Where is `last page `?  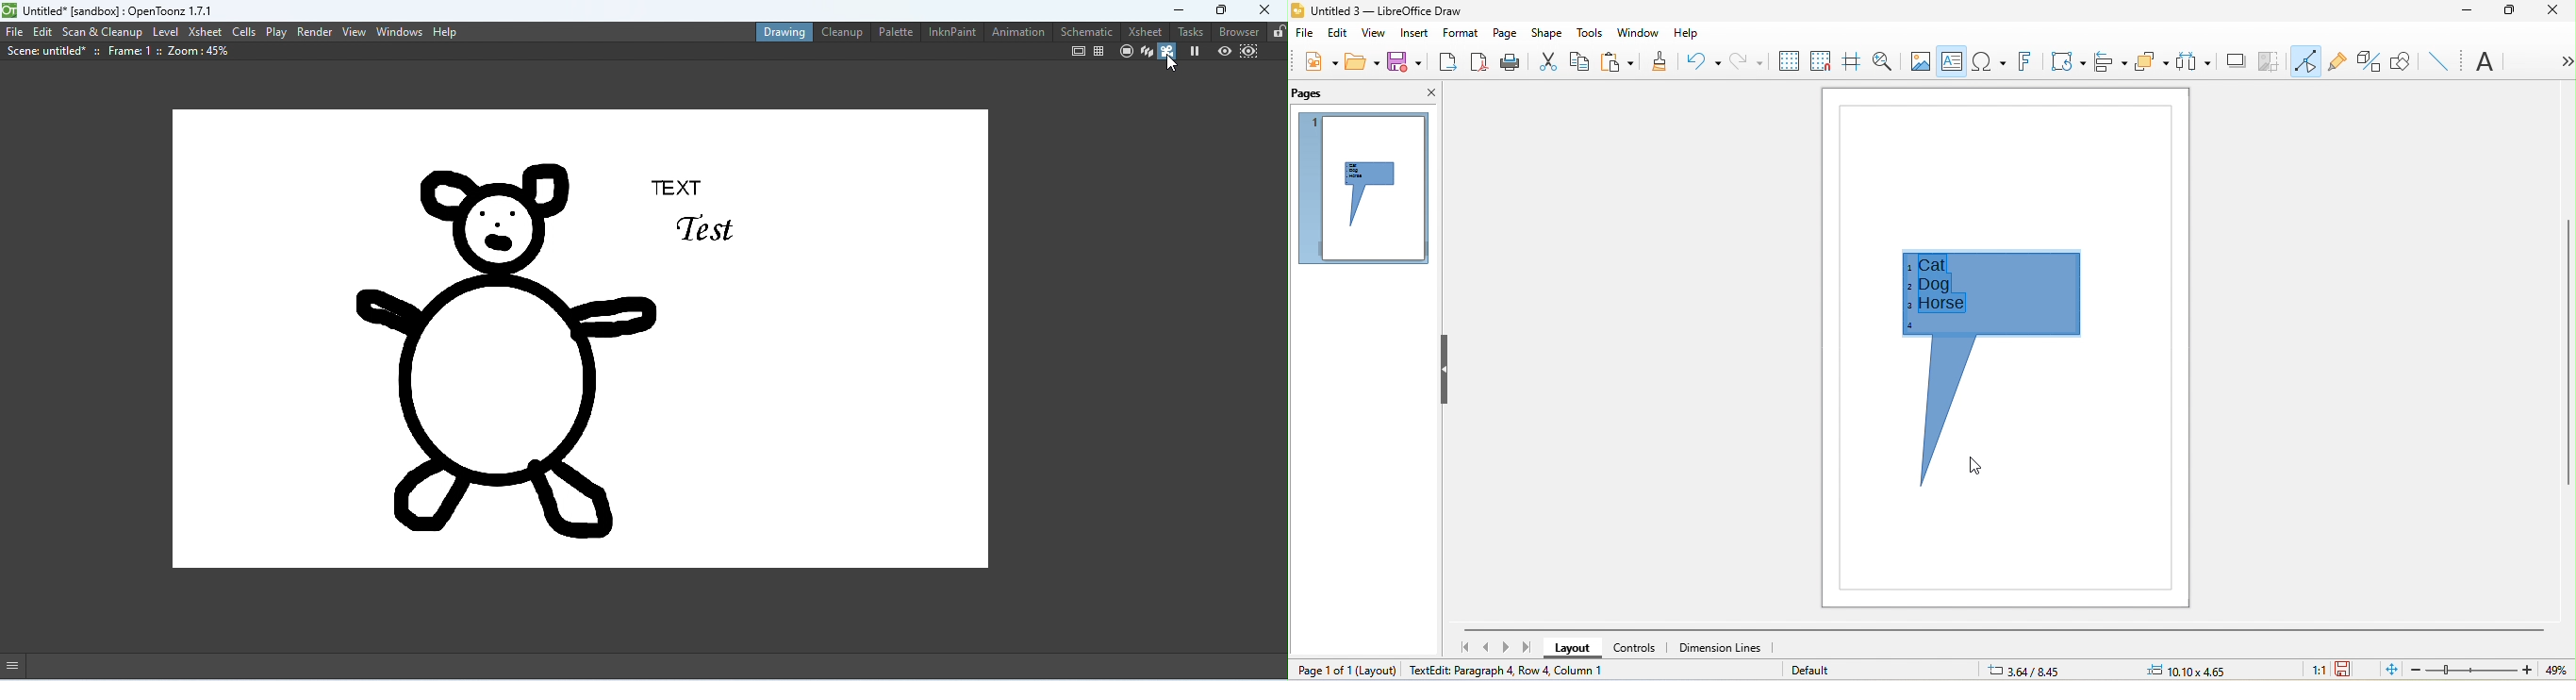 last page  is located at coordinates (1530, 648).